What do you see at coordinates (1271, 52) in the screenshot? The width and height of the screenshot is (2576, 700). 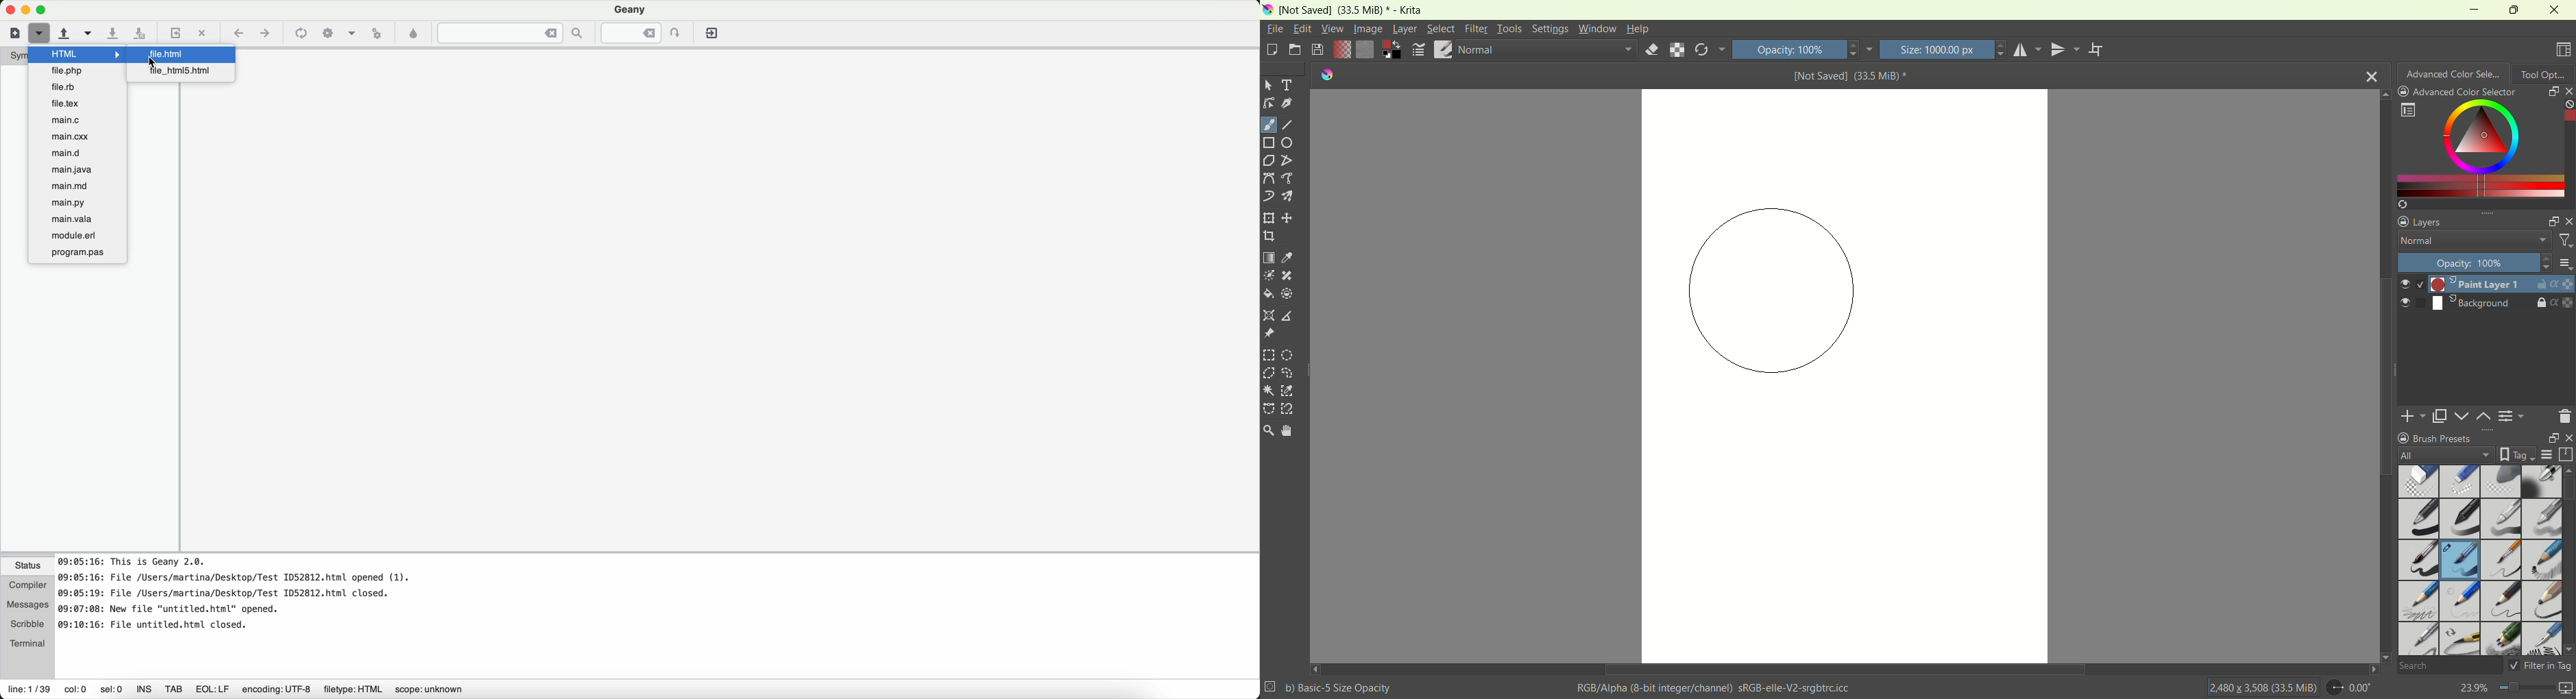 I see `create a new document` at bounding box center [1271, 52].